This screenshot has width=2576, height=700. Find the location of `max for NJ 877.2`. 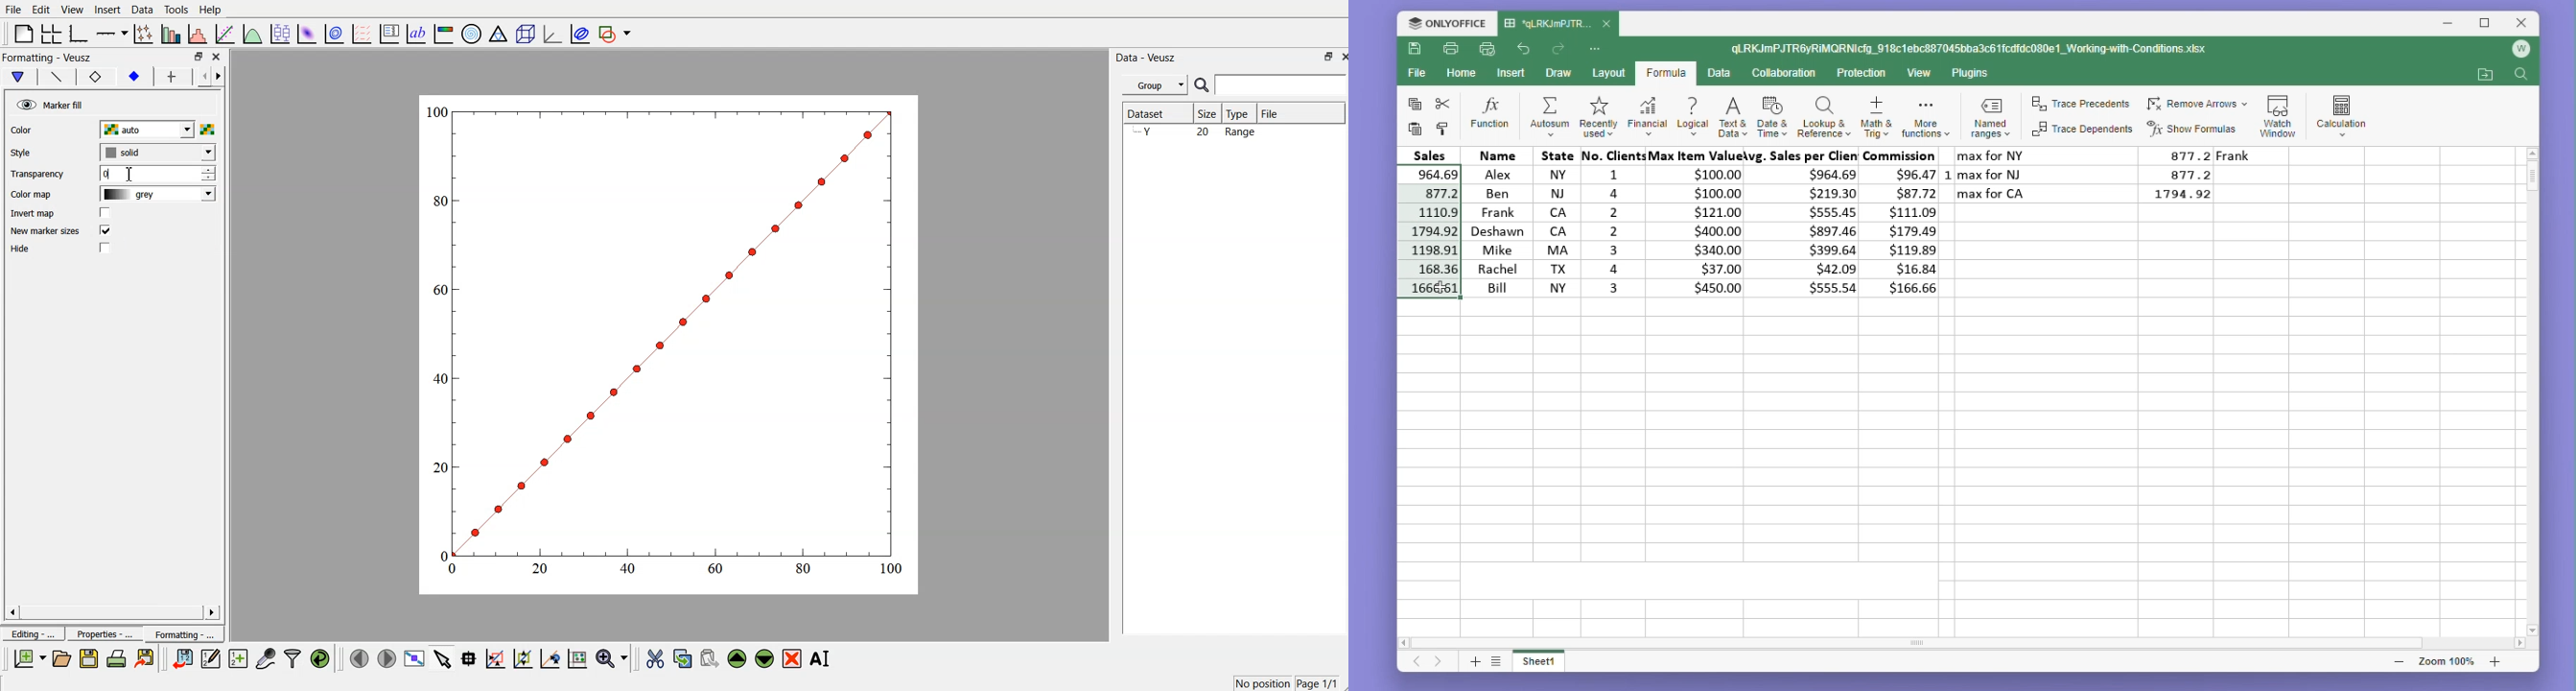

max for NJ 877.2 is located at coordinates (2087, 174).